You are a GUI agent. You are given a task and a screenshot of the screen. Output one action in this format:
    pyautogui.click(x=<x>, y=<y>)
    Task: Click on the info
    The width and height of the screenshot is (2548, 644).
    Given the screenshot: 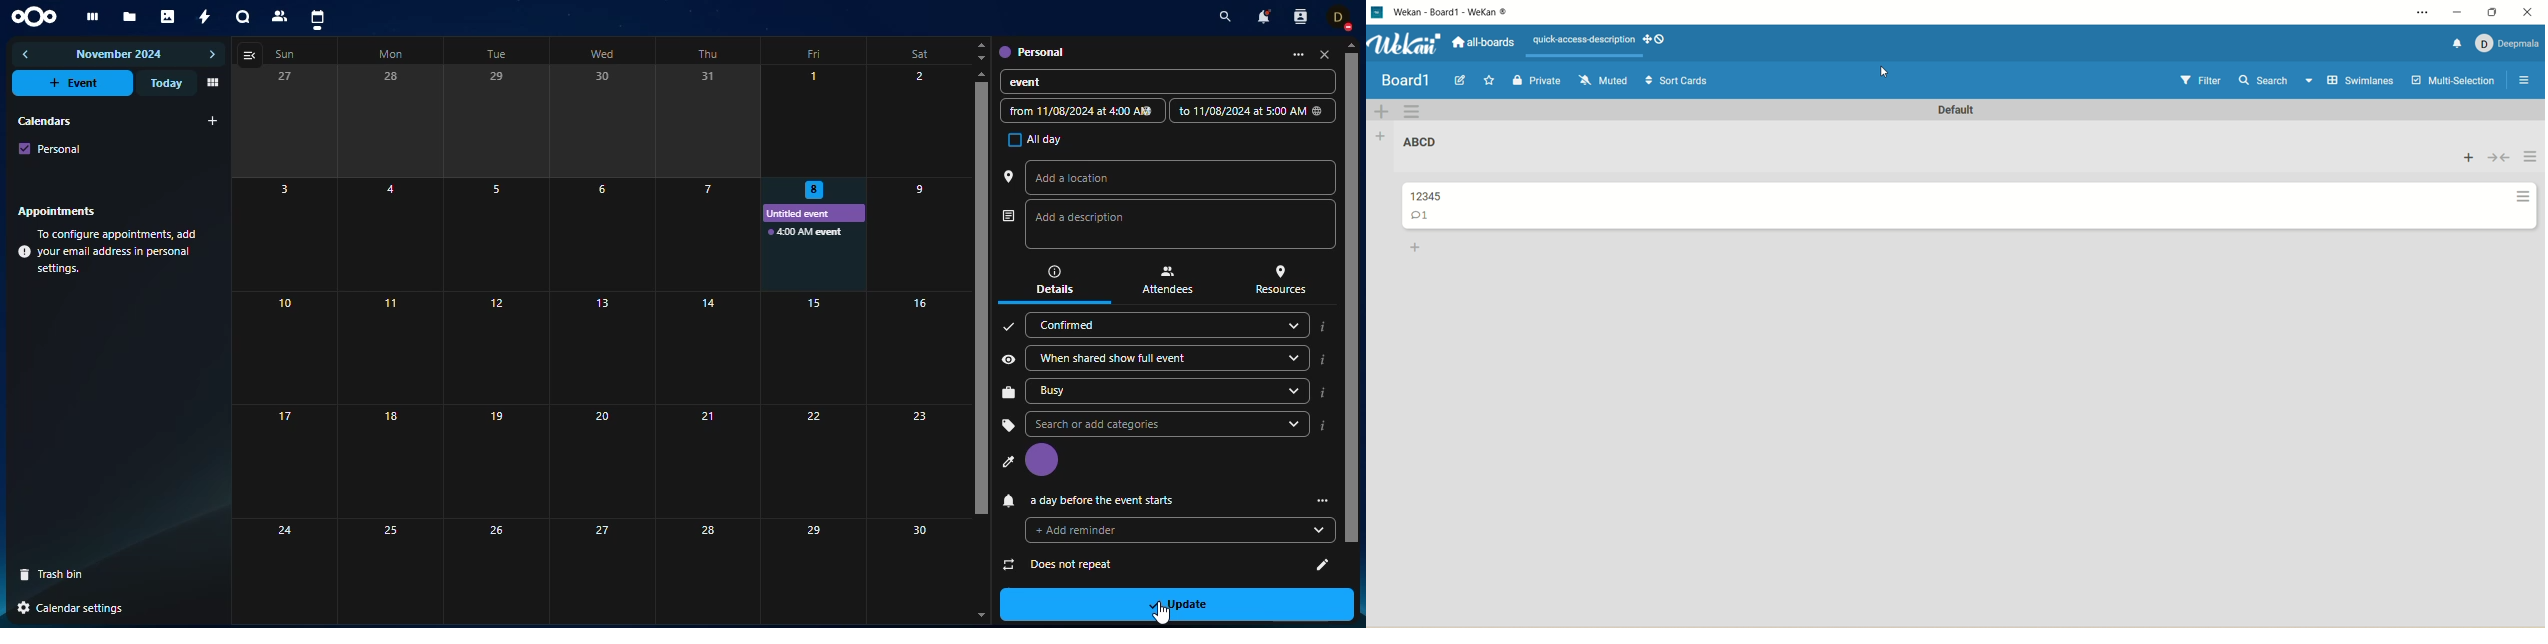 What is the action you would take?
    pyautogui.click(x=110, y=252)
    